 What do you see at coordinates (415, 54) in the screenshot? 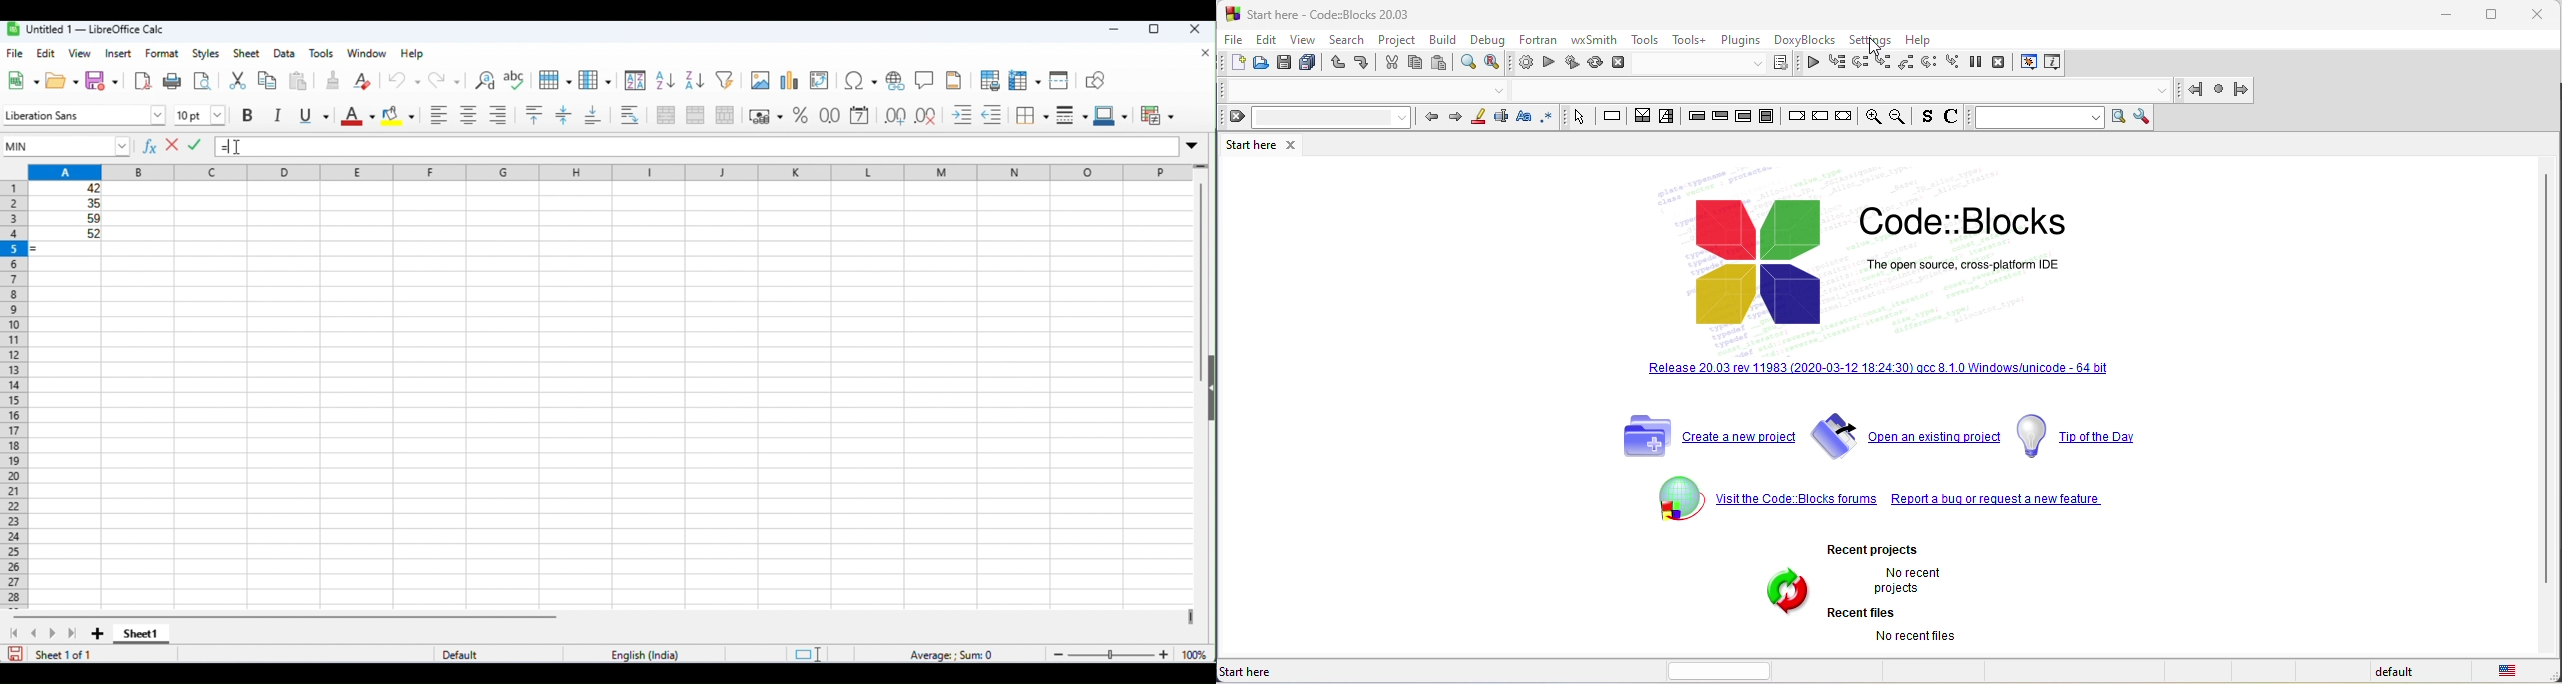
I see `help` at bounding box center [415, 54].